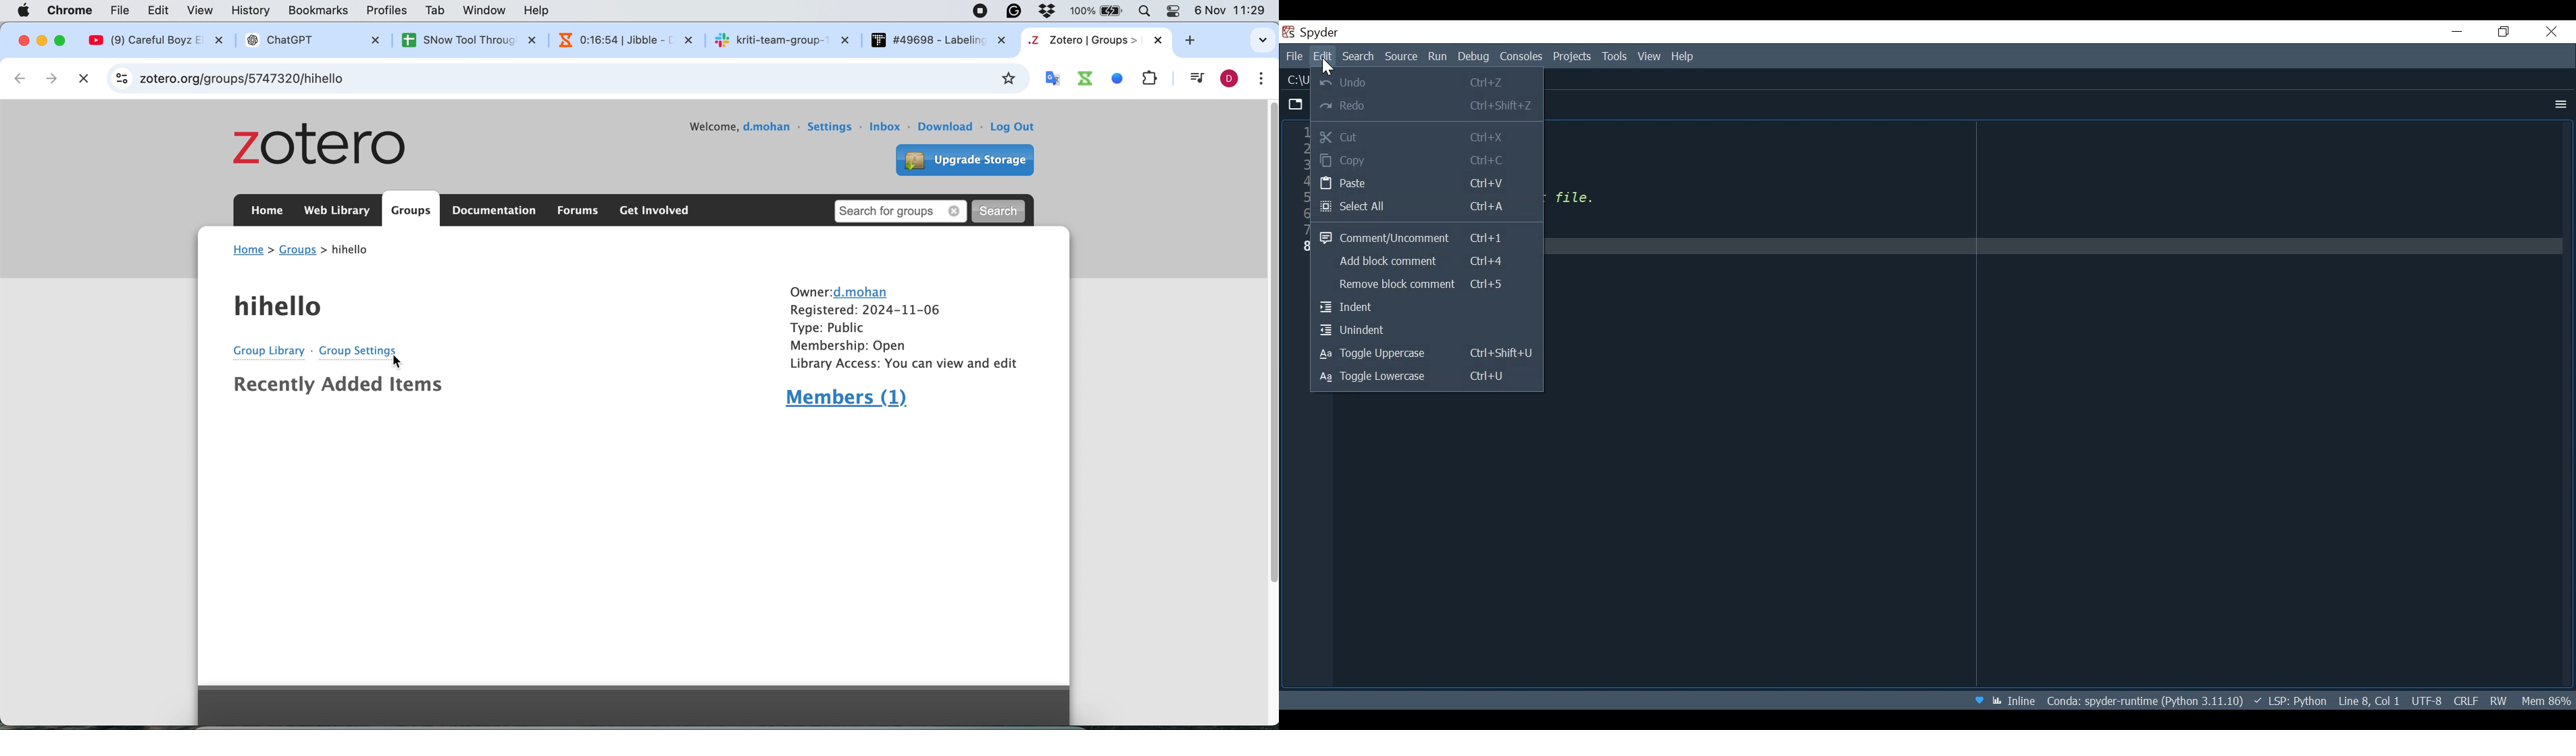  I want to click on Comment/Uncomment, so click(1384, 236).